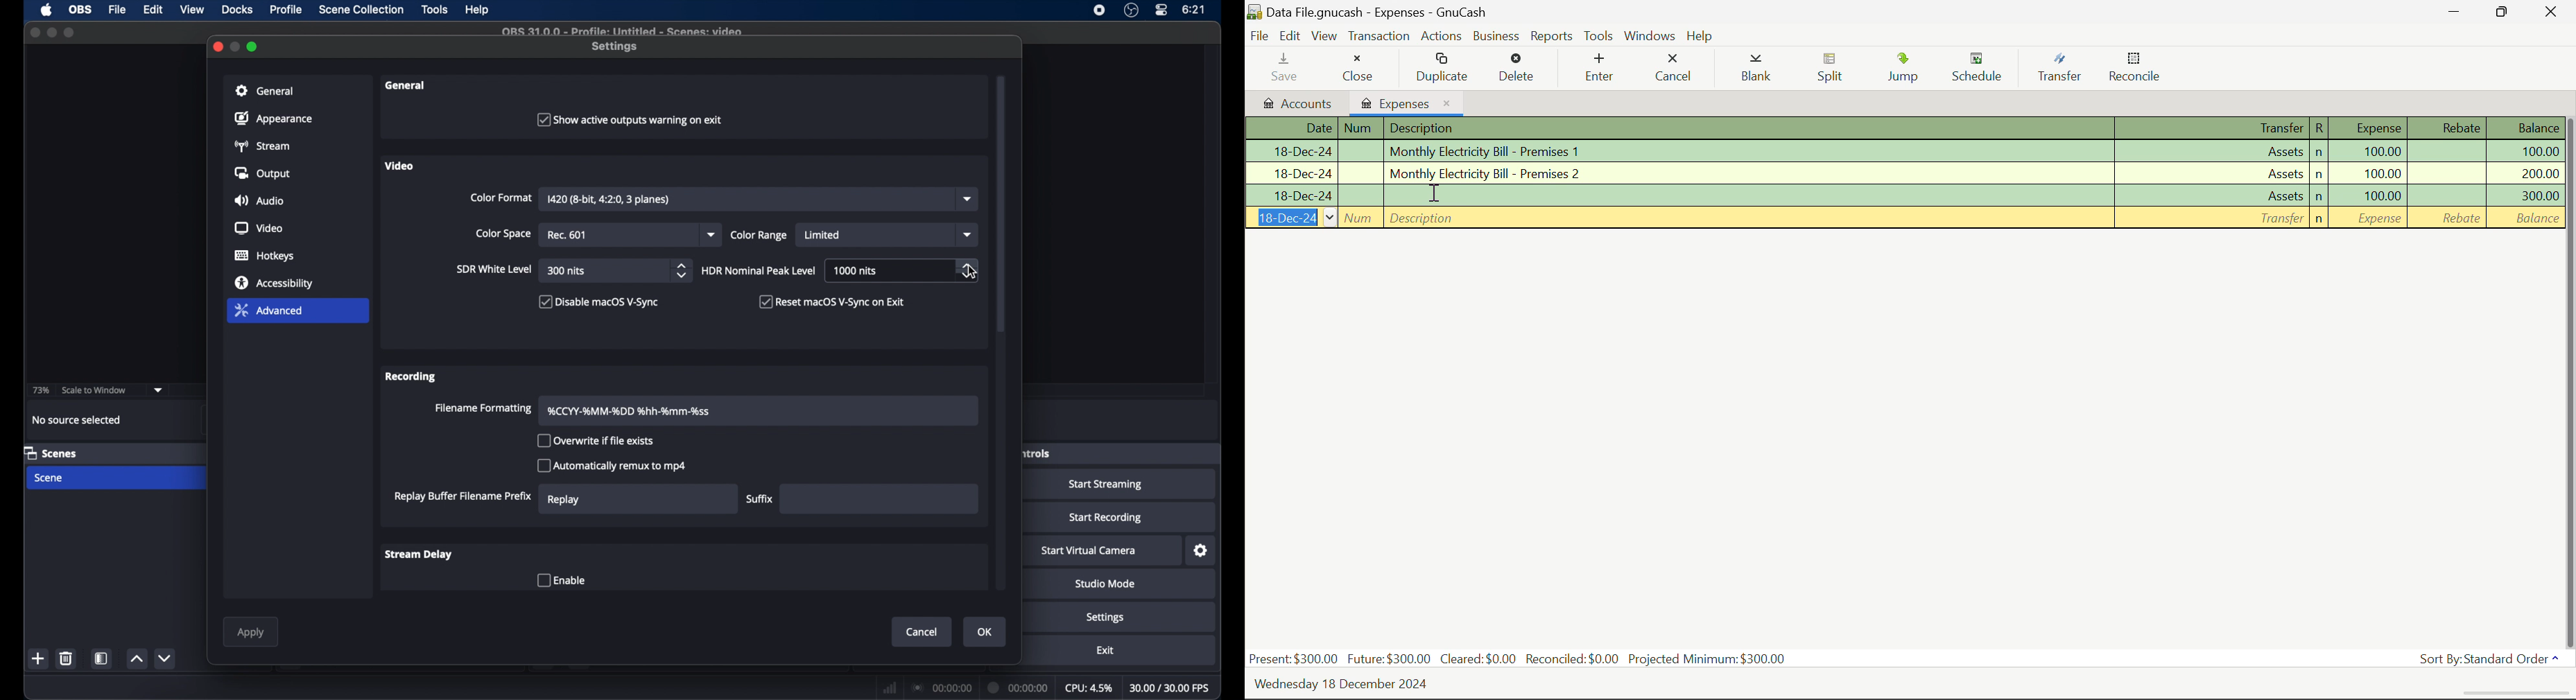 Image resolution: width=2576 pixels, height=700 pixels. Describe the element at coordinates (77, 420) in the screenshot. I see `no source selected` at that location.